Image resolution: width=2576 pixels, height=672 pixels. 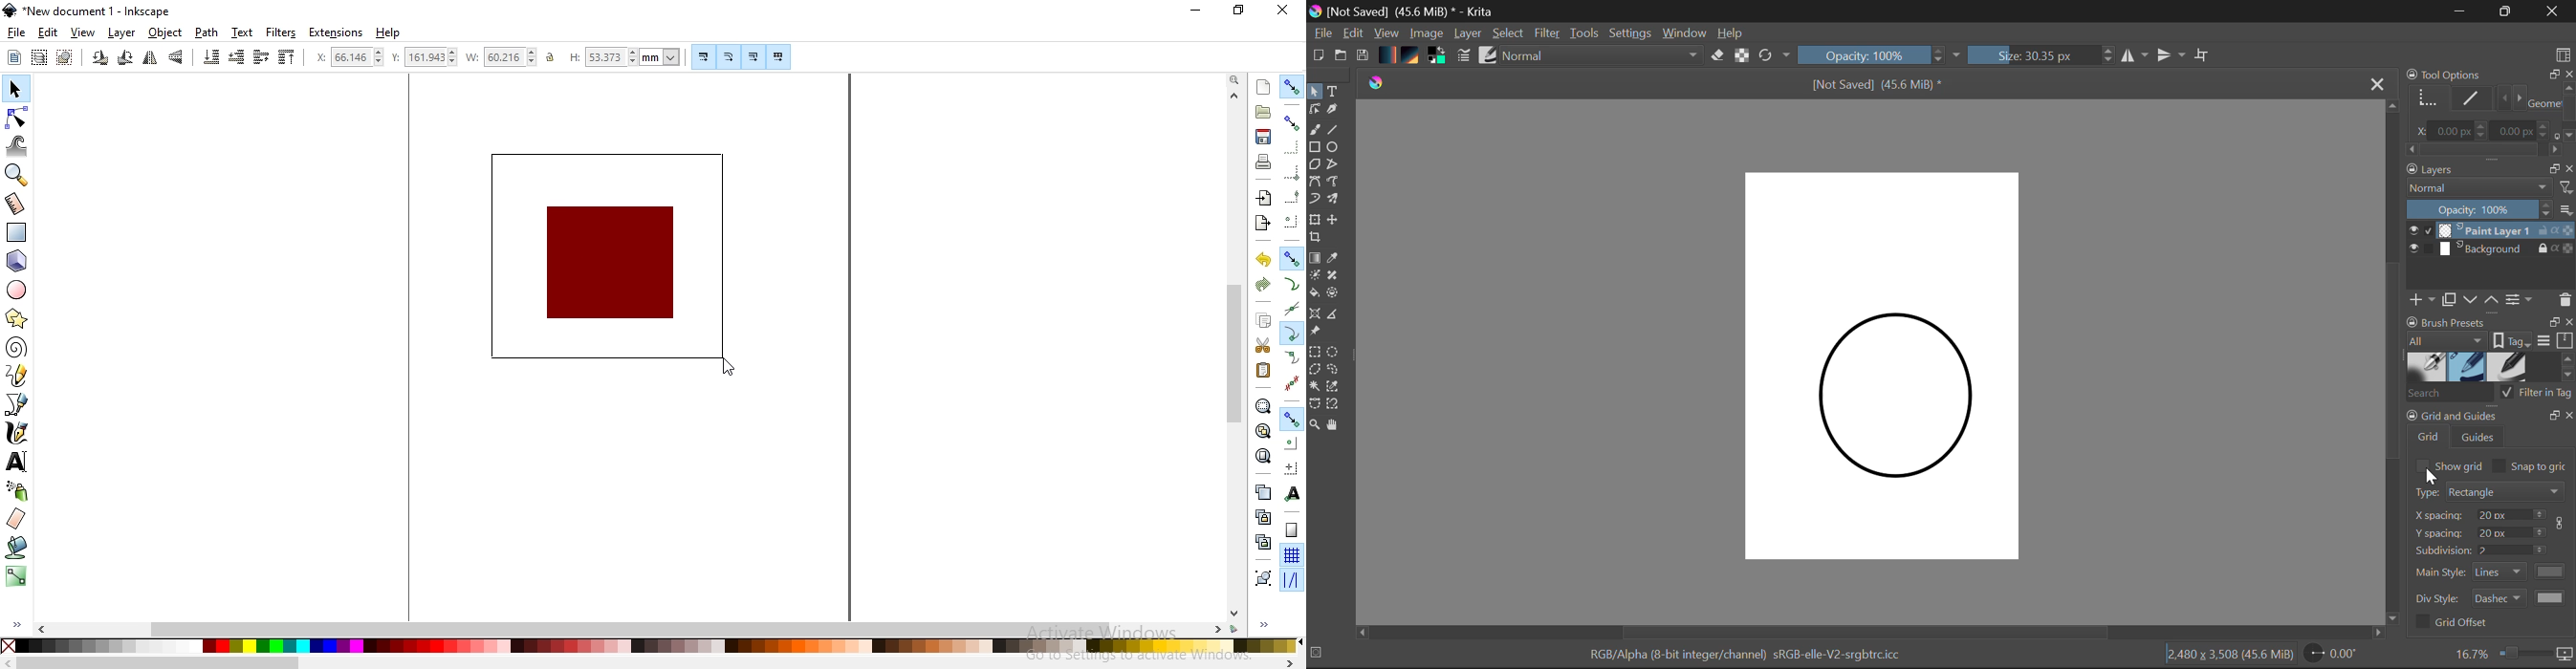 I want to click on 161.943, so click(x=432, y=57).